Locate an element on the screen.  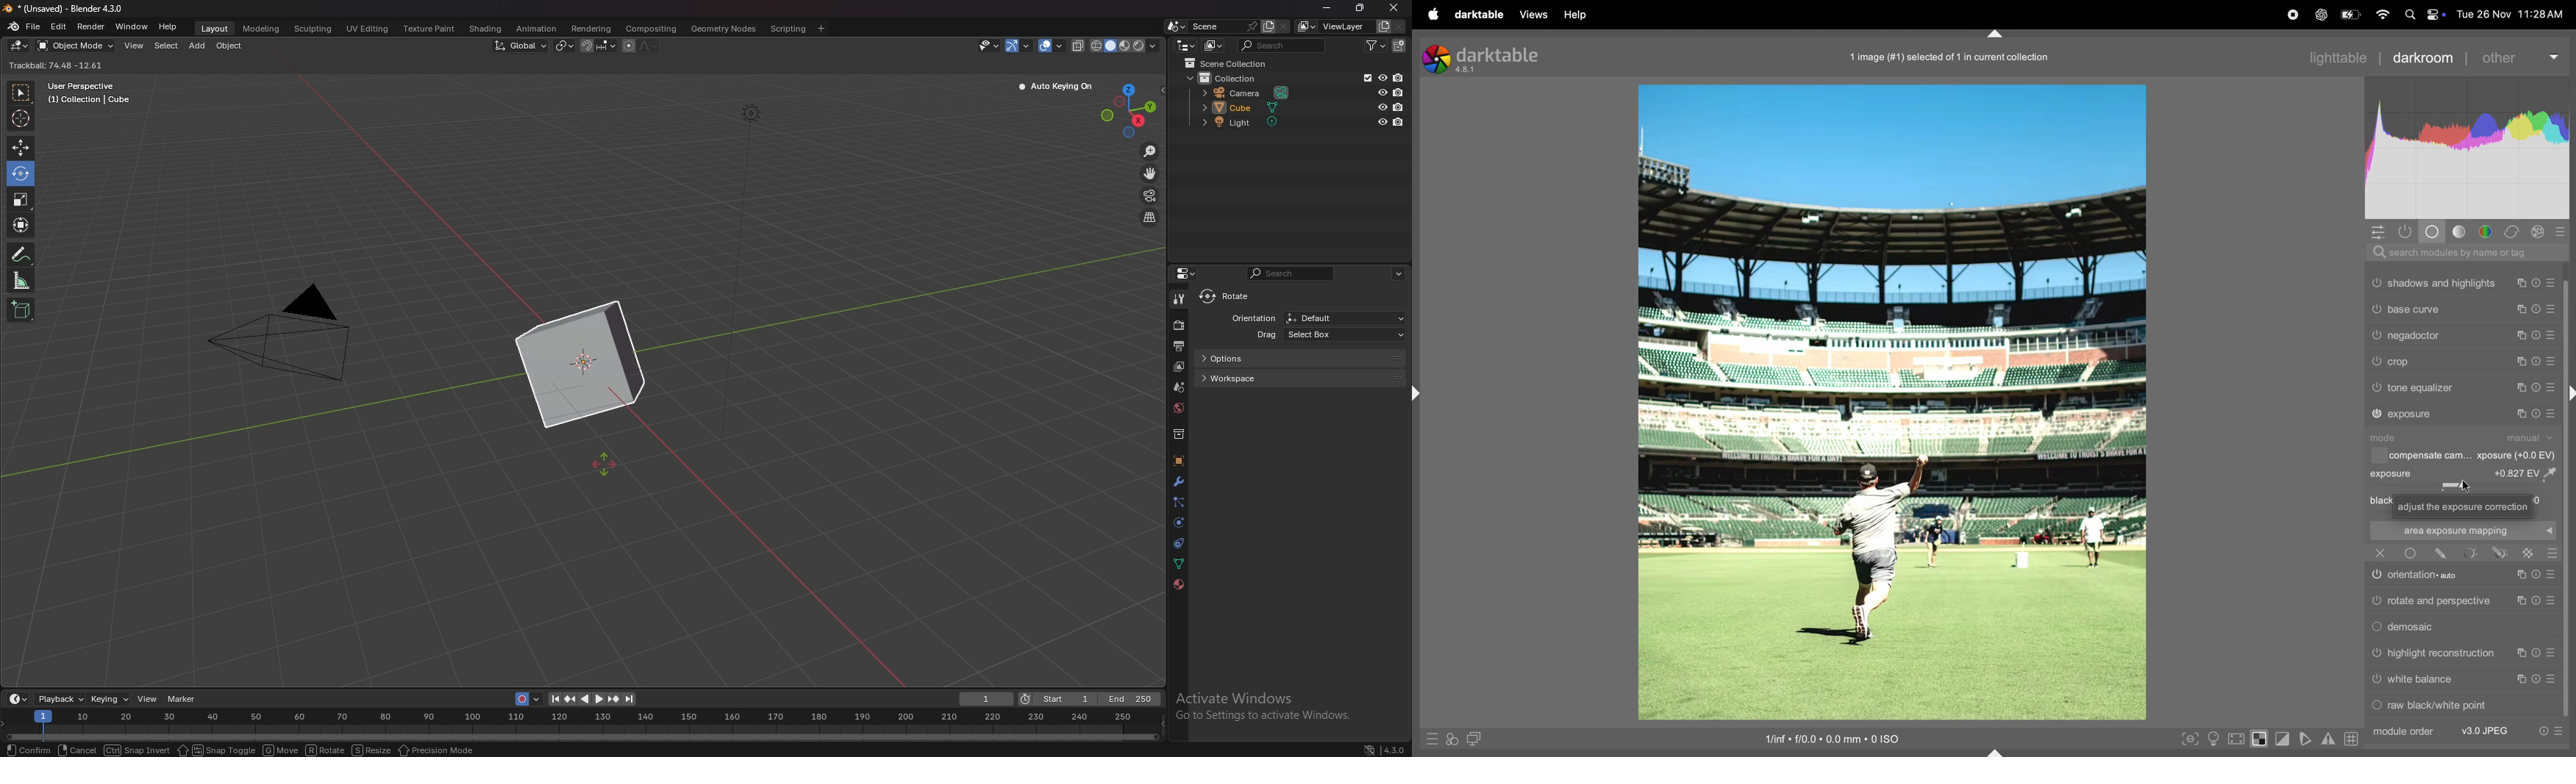
cancel is located at coordinates (76, 750).